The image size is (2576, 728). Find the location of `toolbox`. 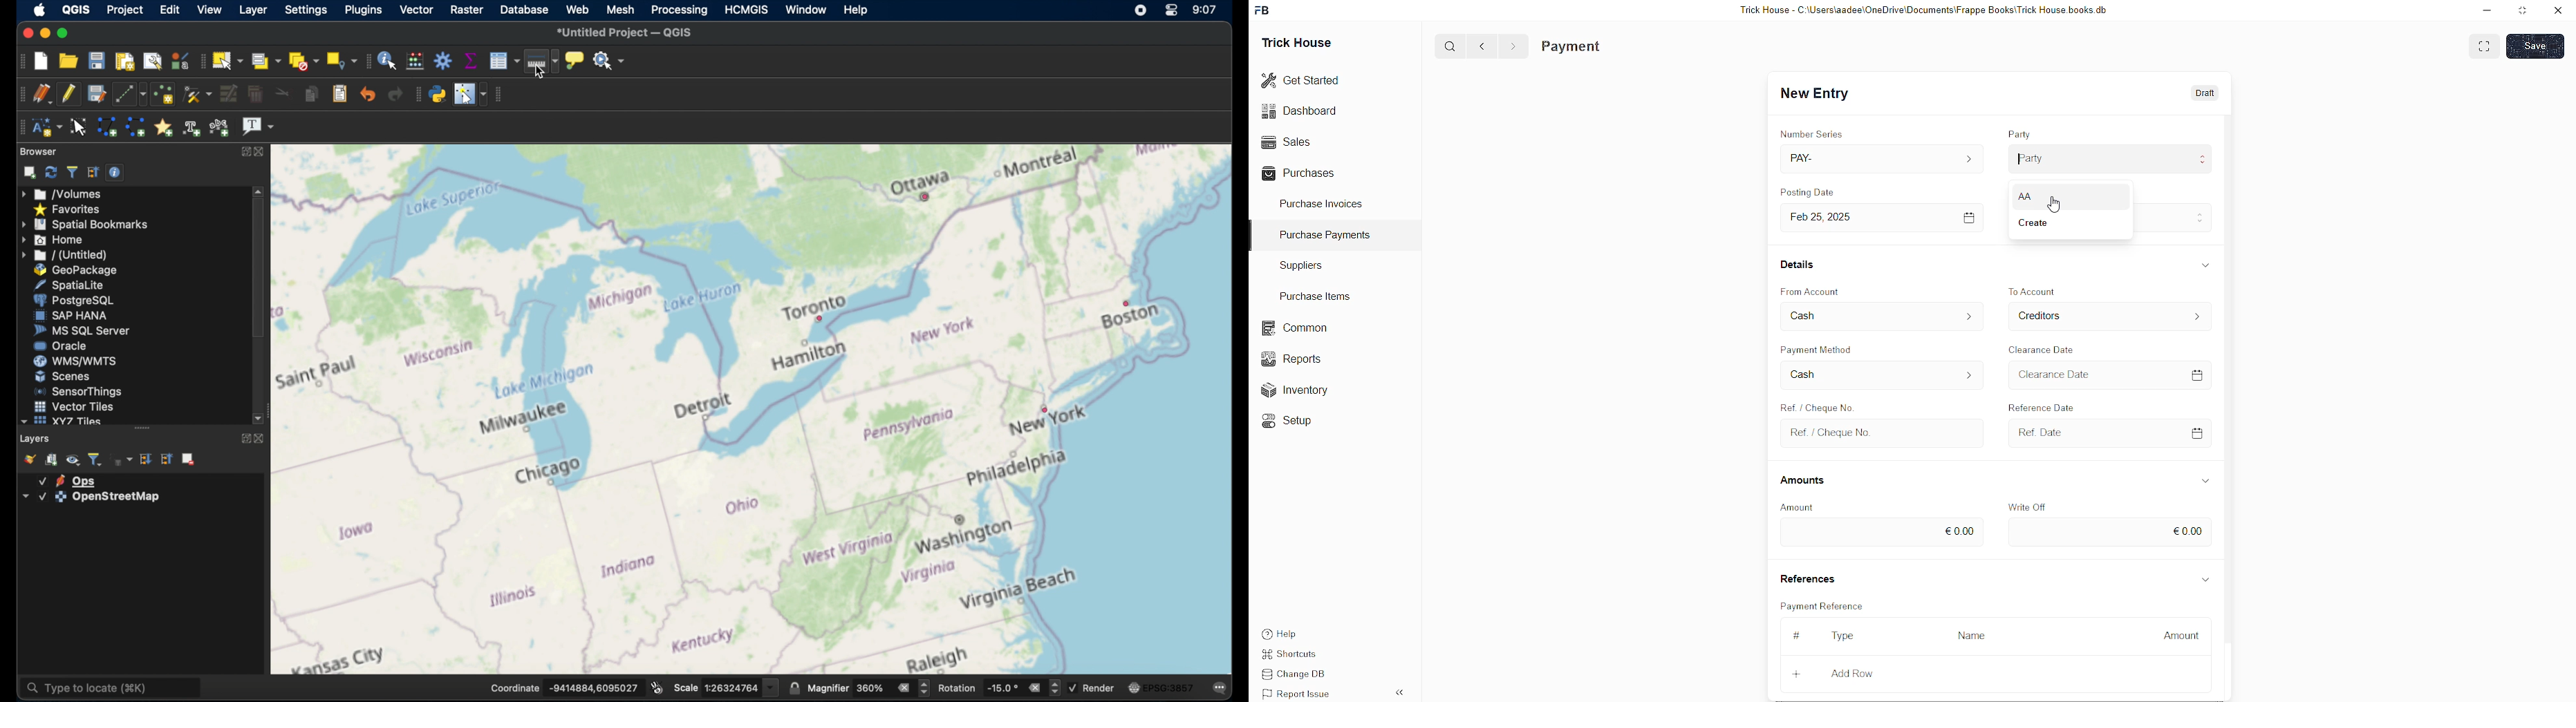

toolbox is located at coordinates (444, 60).